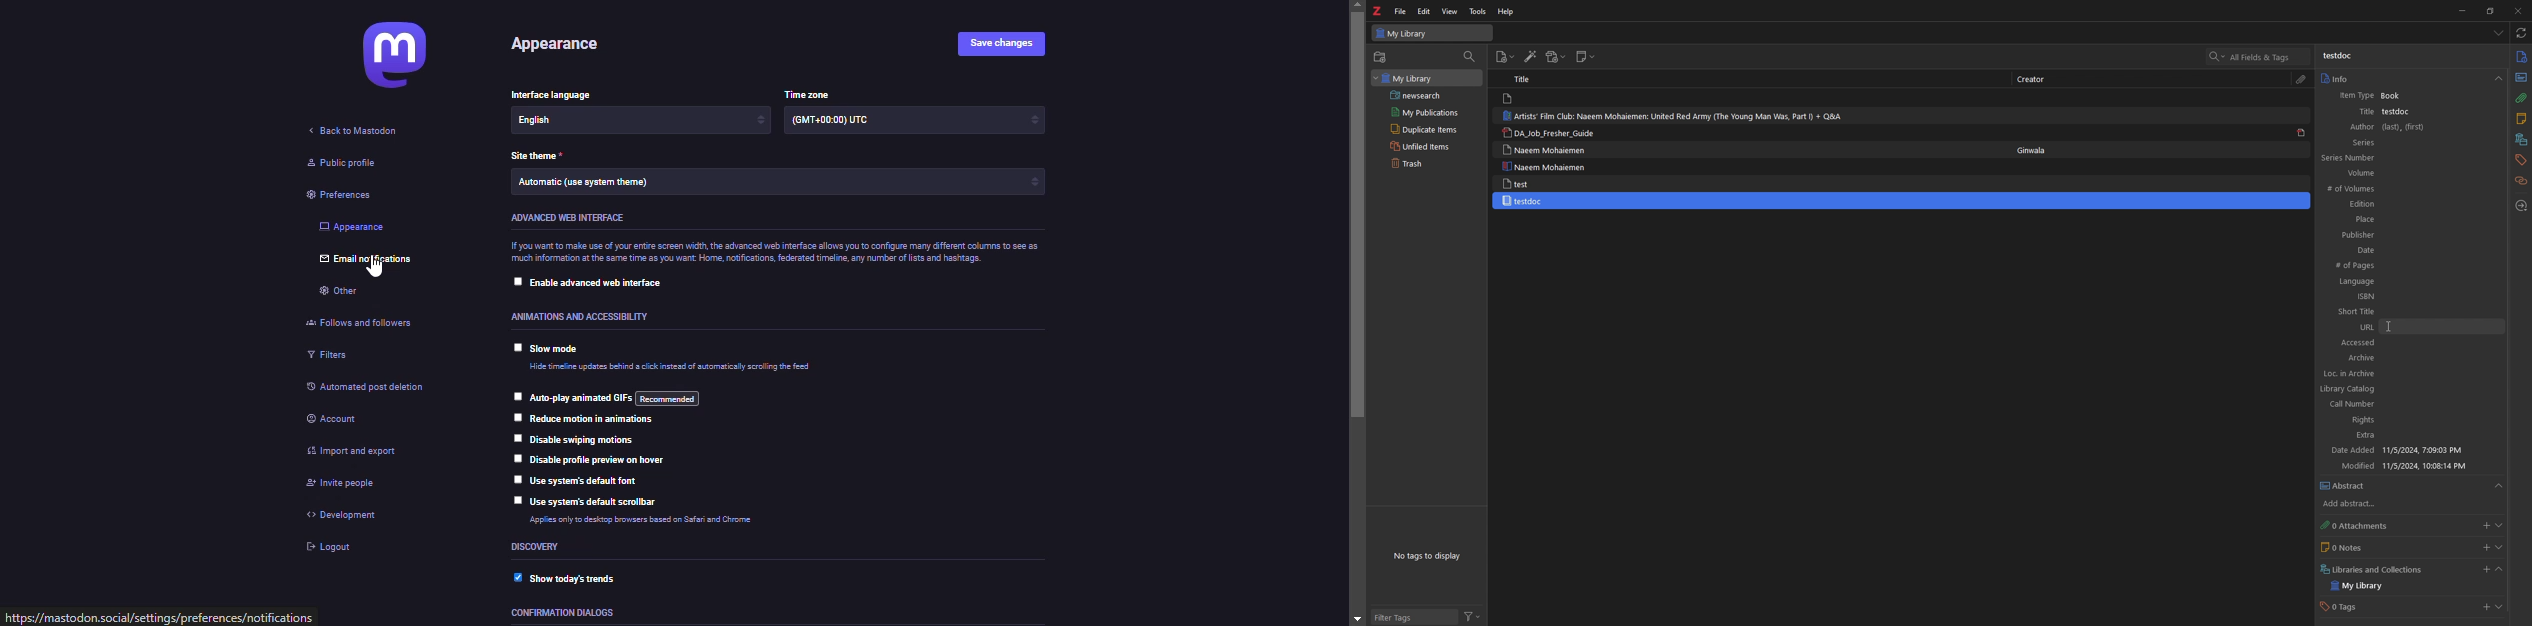  Describe the element at coordinates (1528, 79) in the screenshot. I see `Title` at that location.